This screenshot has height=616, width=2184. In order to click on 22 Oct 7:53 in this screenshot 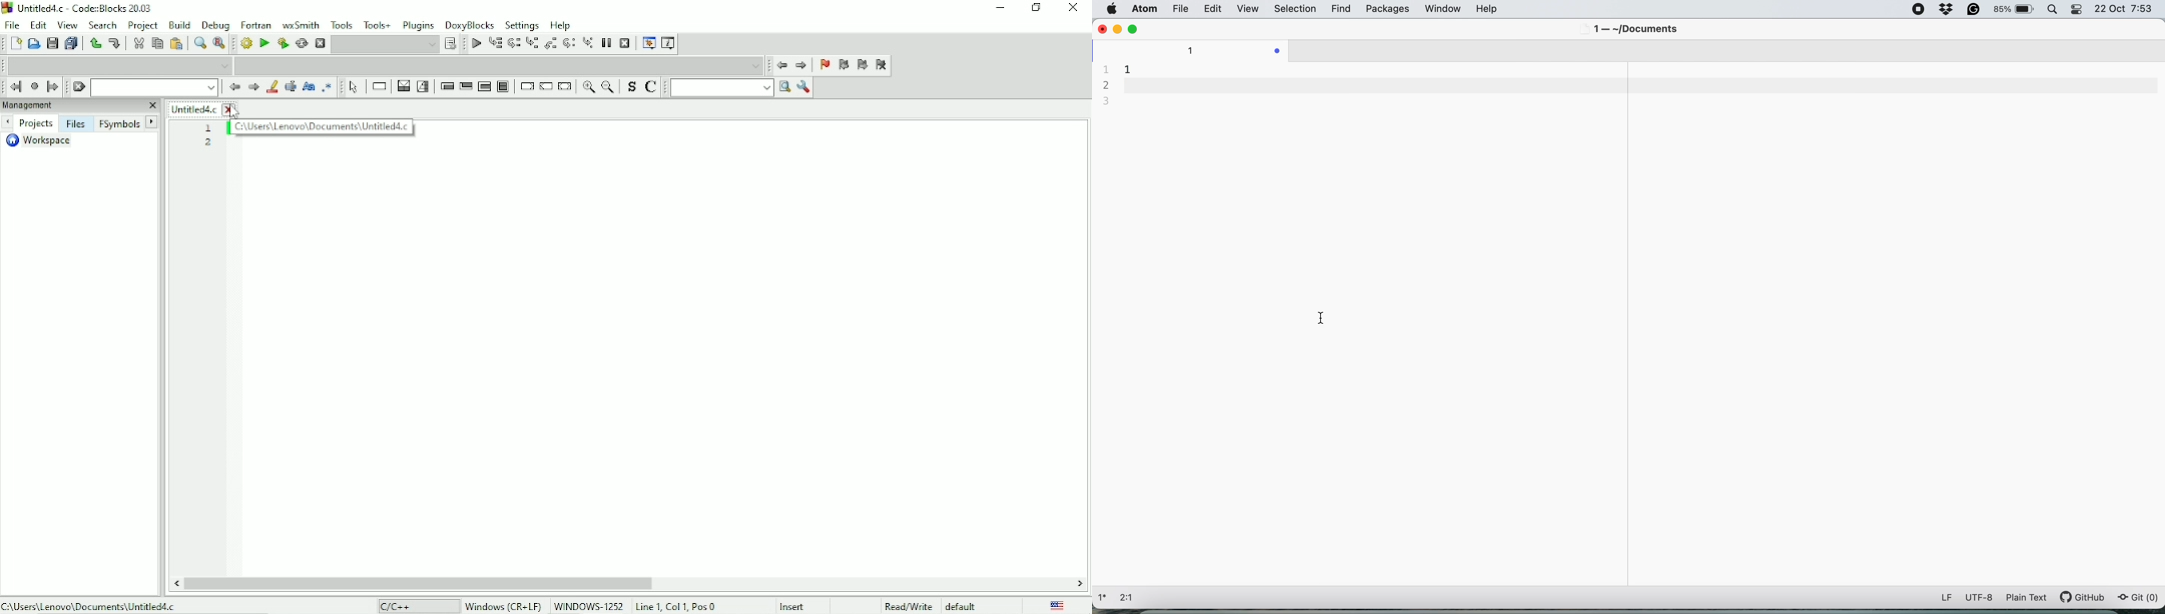, I will do `click(2125, 10)`.